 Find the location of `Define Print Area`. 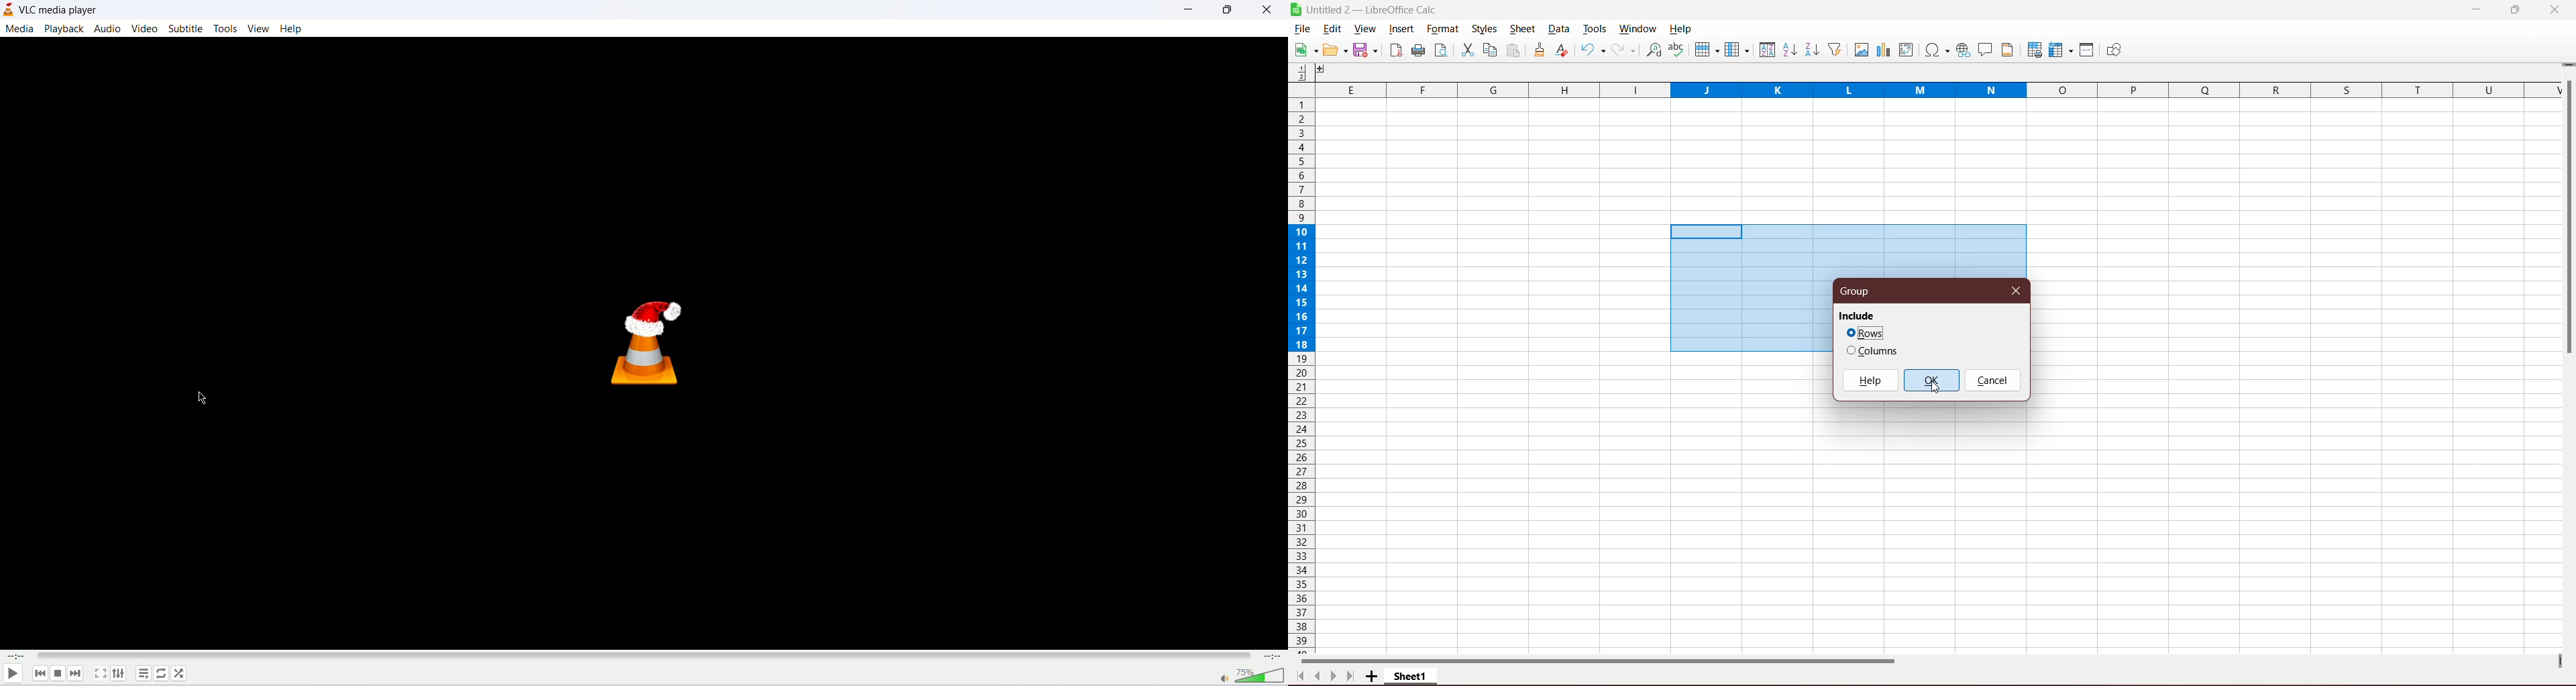

Define Print Area is located at coordinates (2034, 51).